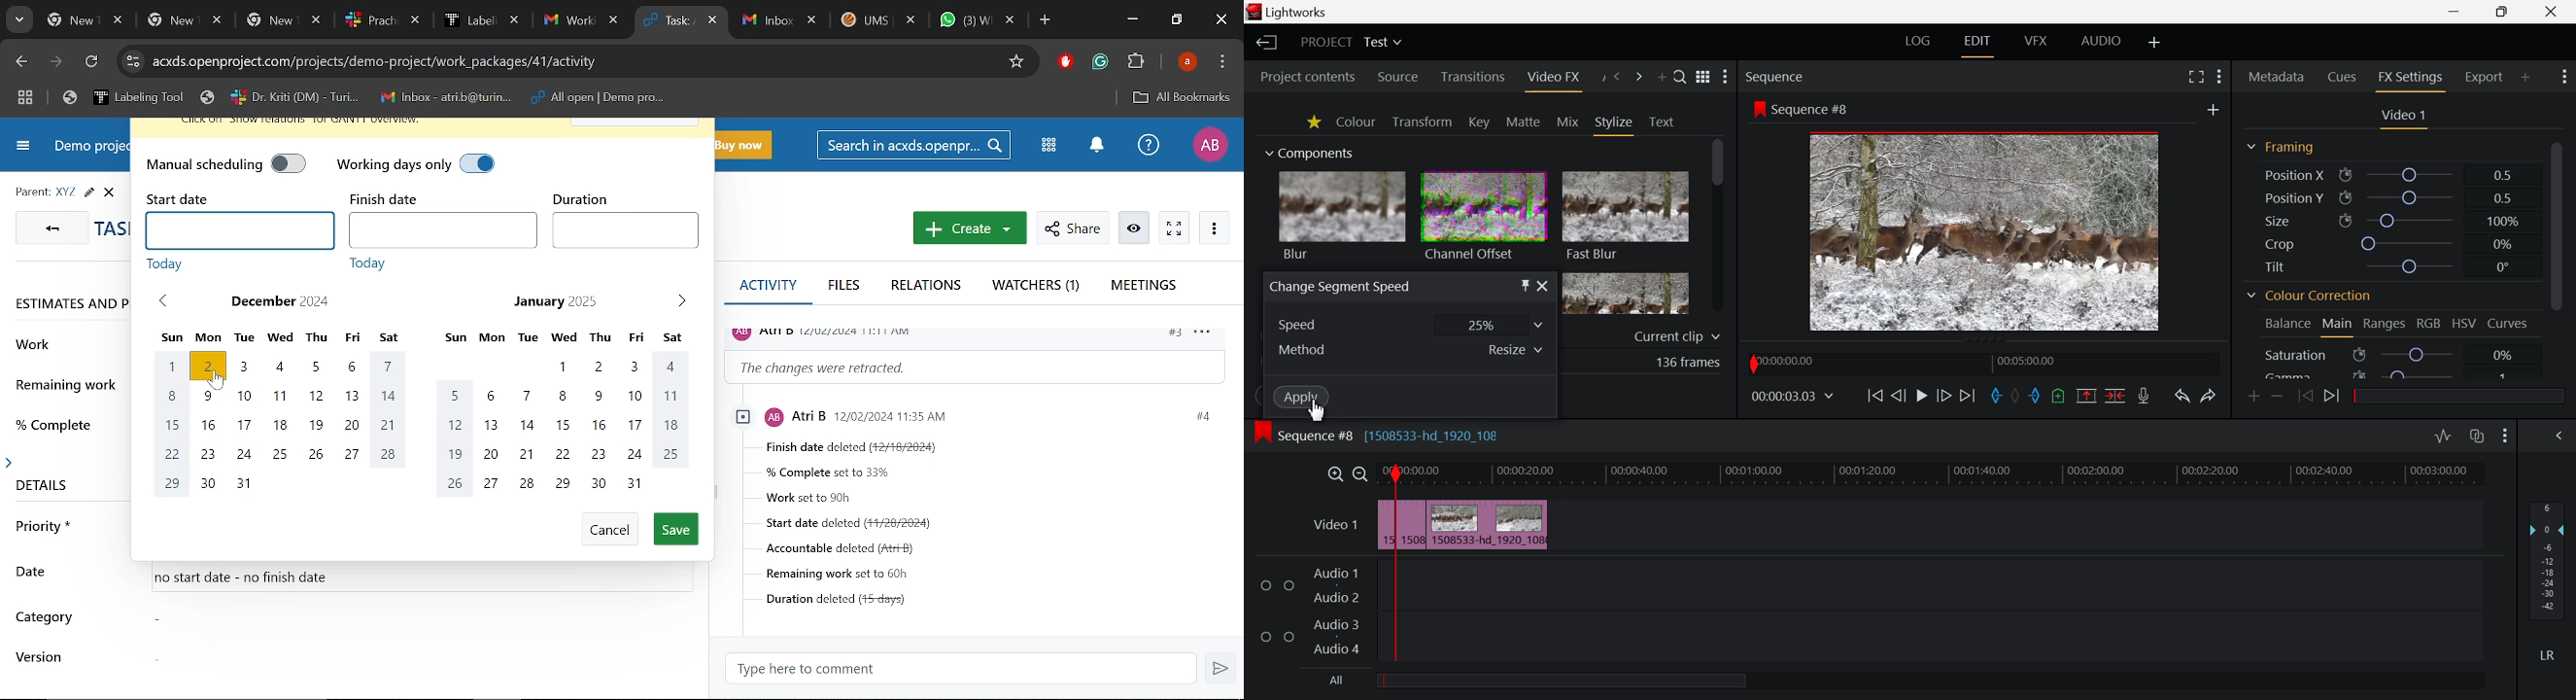 This screenshot has width=2576, height=700. Describe the element at coordinates (1921, 400) in the screenshot. I see `Video Played` at that location.